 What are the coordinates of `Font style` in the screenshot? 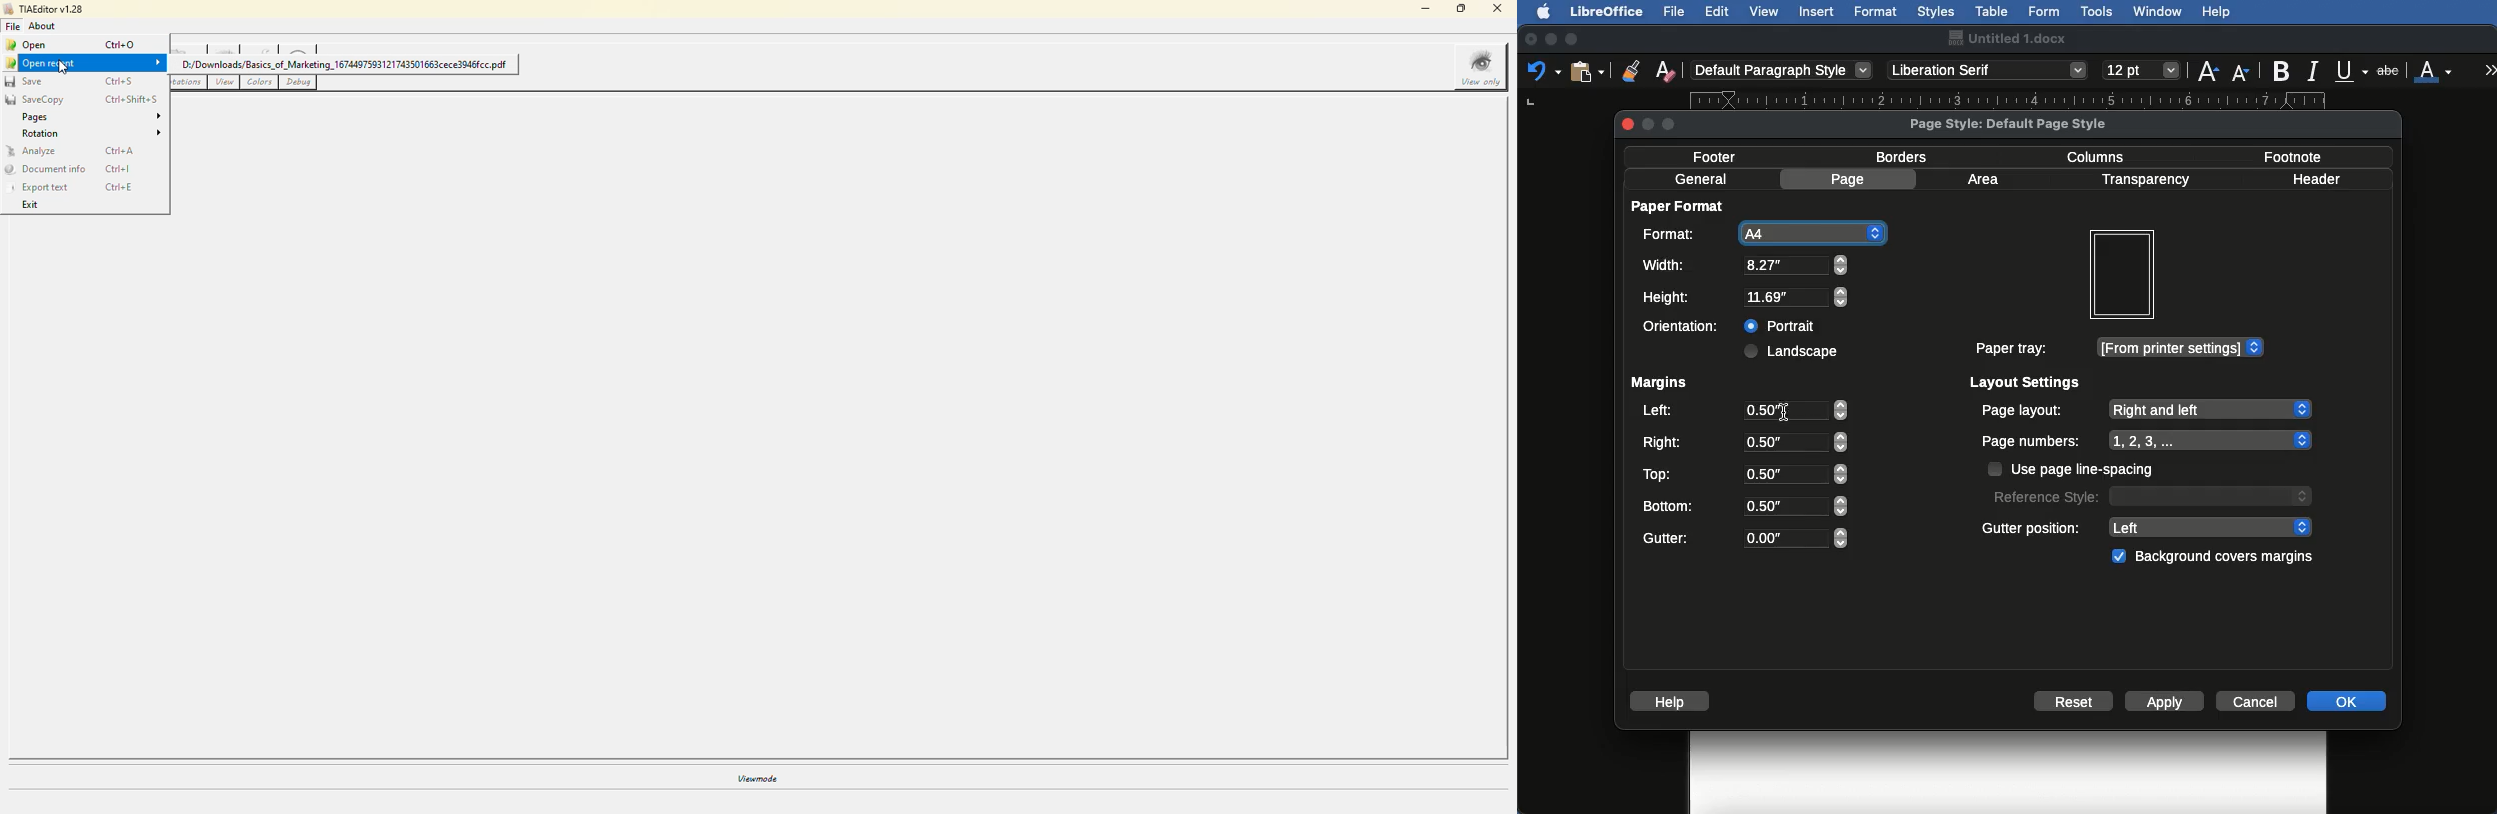 It's located at (1989, 70).